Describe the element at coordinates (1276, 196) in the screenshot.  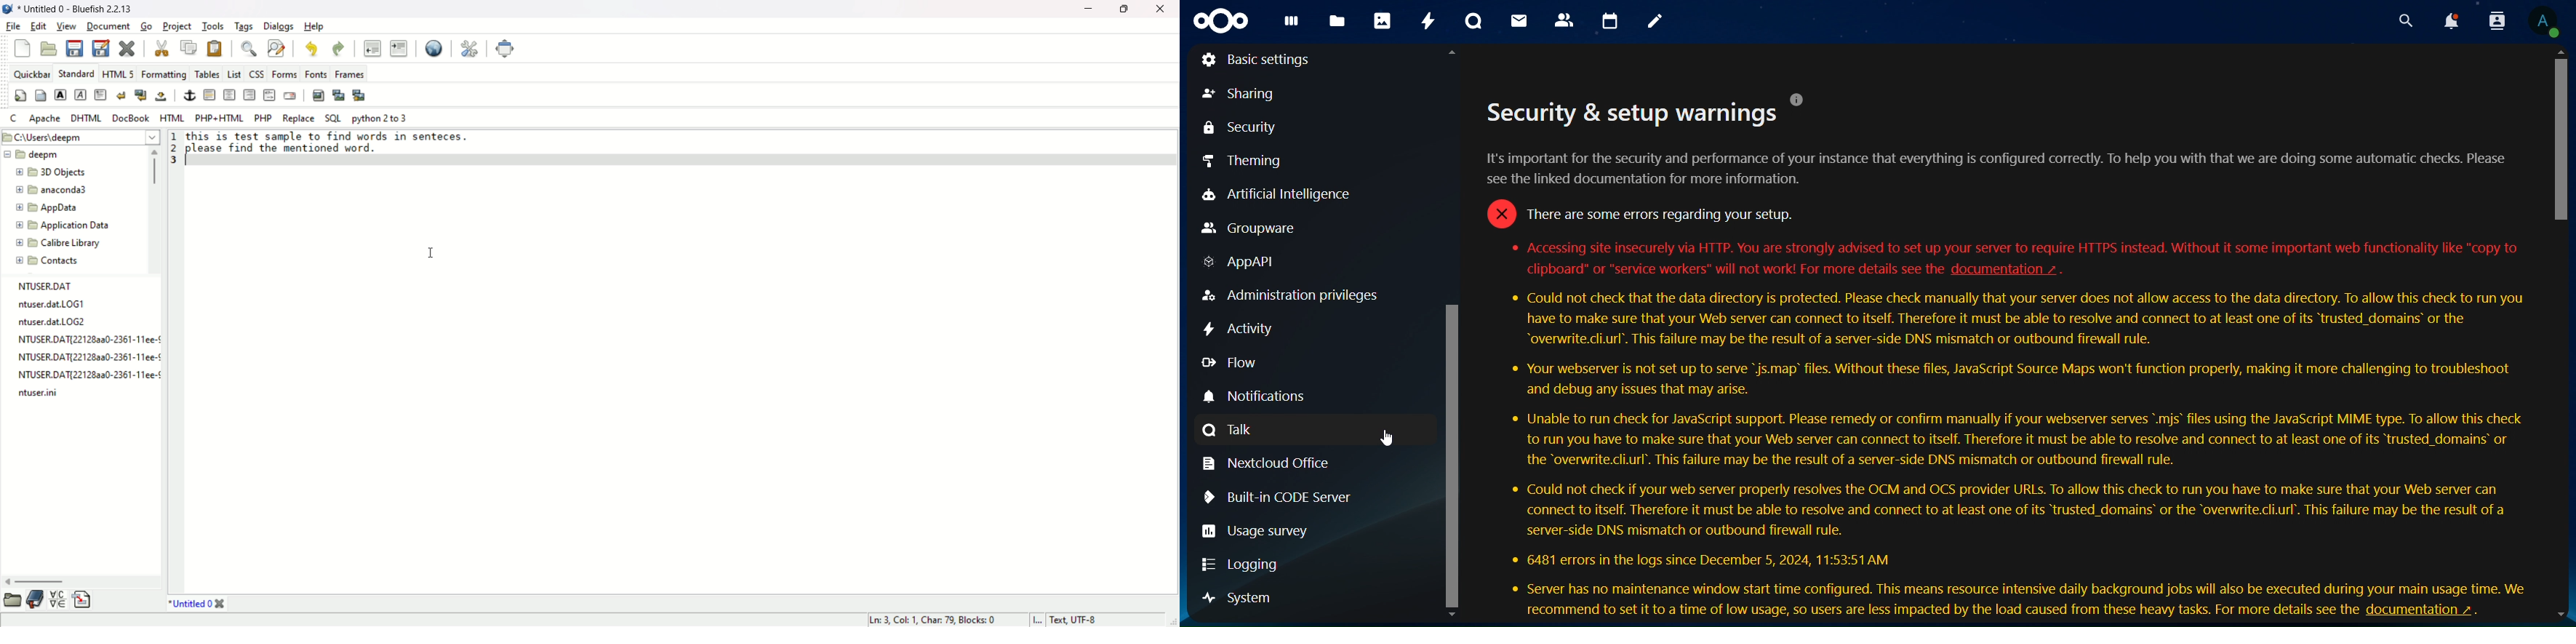
I see `Artificial Intelligence ` at that location.